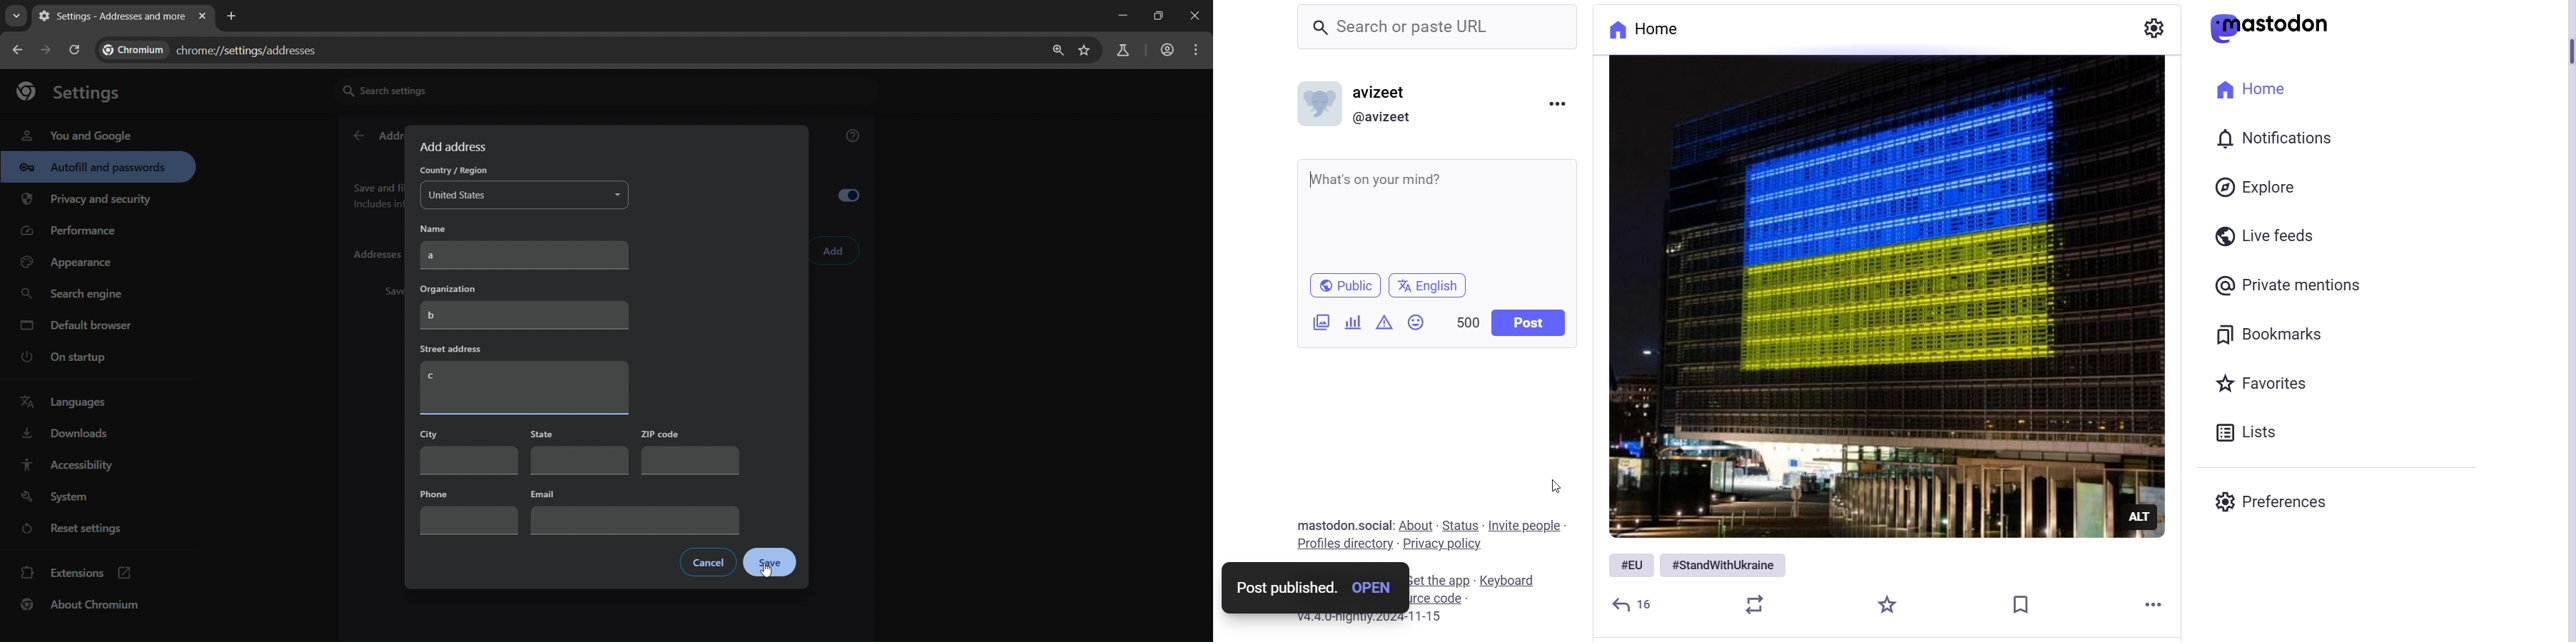 This screenshot has width=2576, height=644. Describe the element at coordinates (1658, 30) in the screenshot. I see `Home` at that location.